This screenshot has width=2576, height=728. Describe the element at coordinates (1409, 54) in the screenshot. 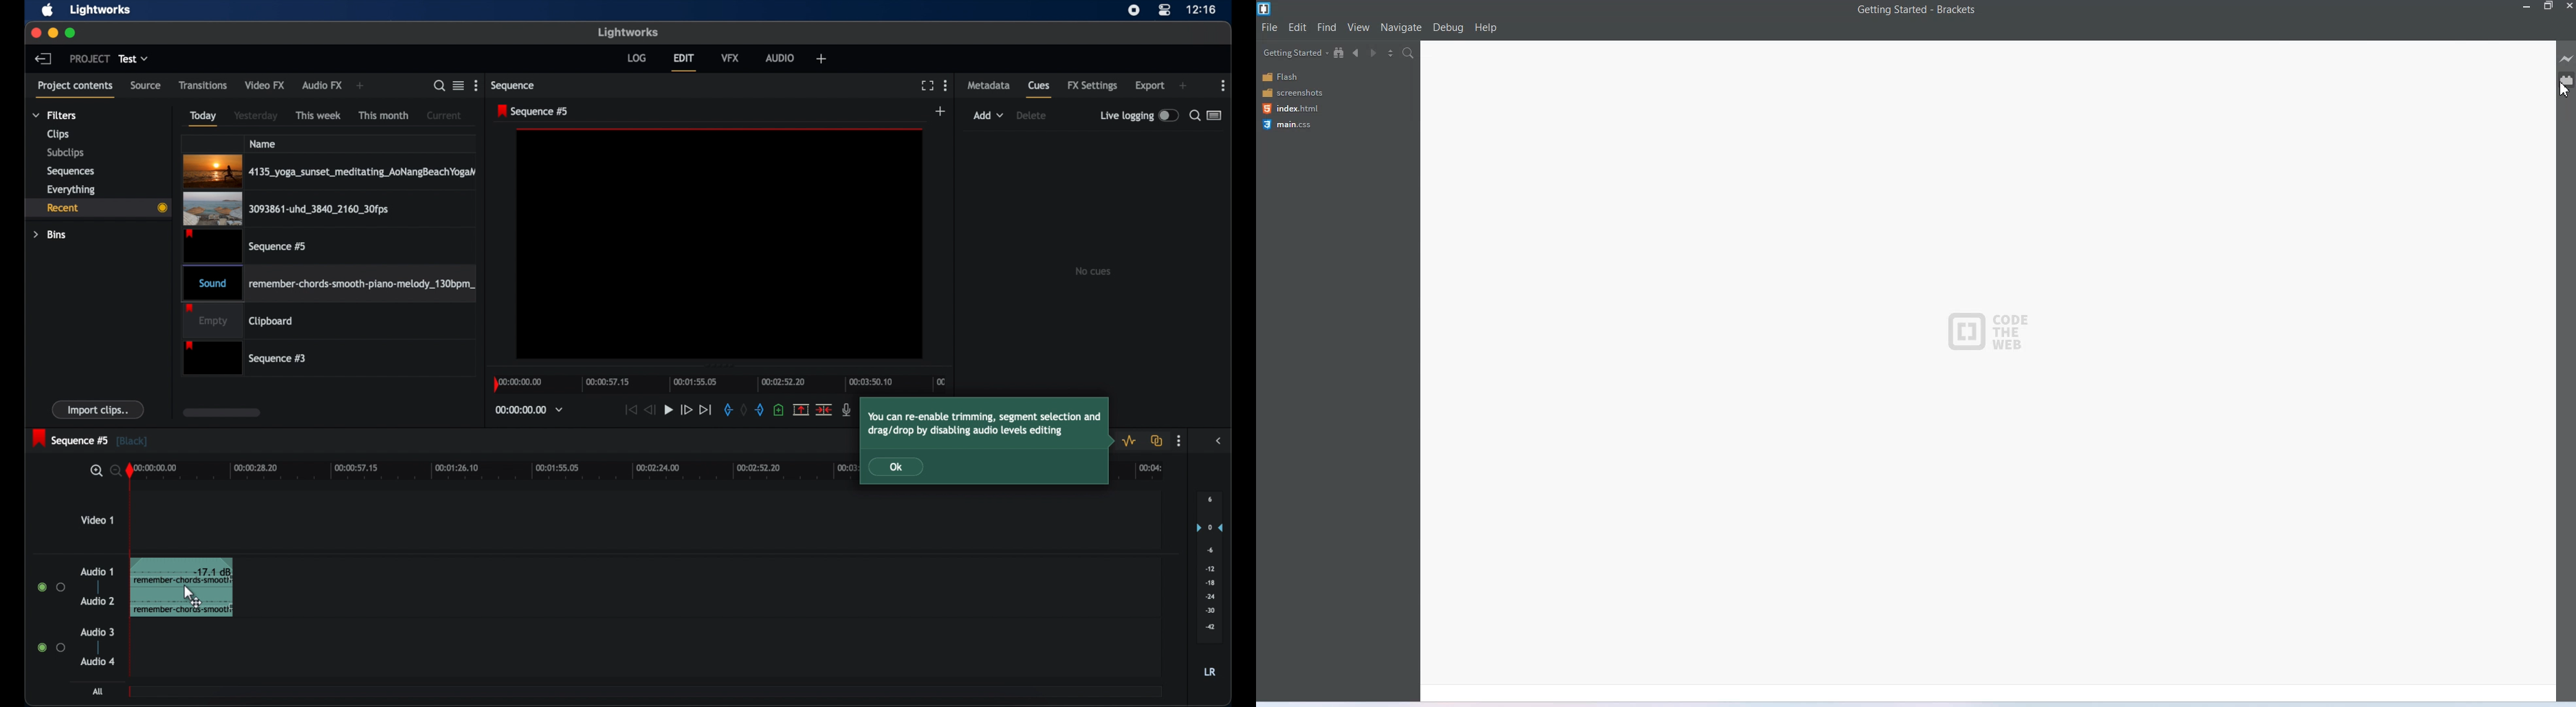

I see `Find in files` at that location.